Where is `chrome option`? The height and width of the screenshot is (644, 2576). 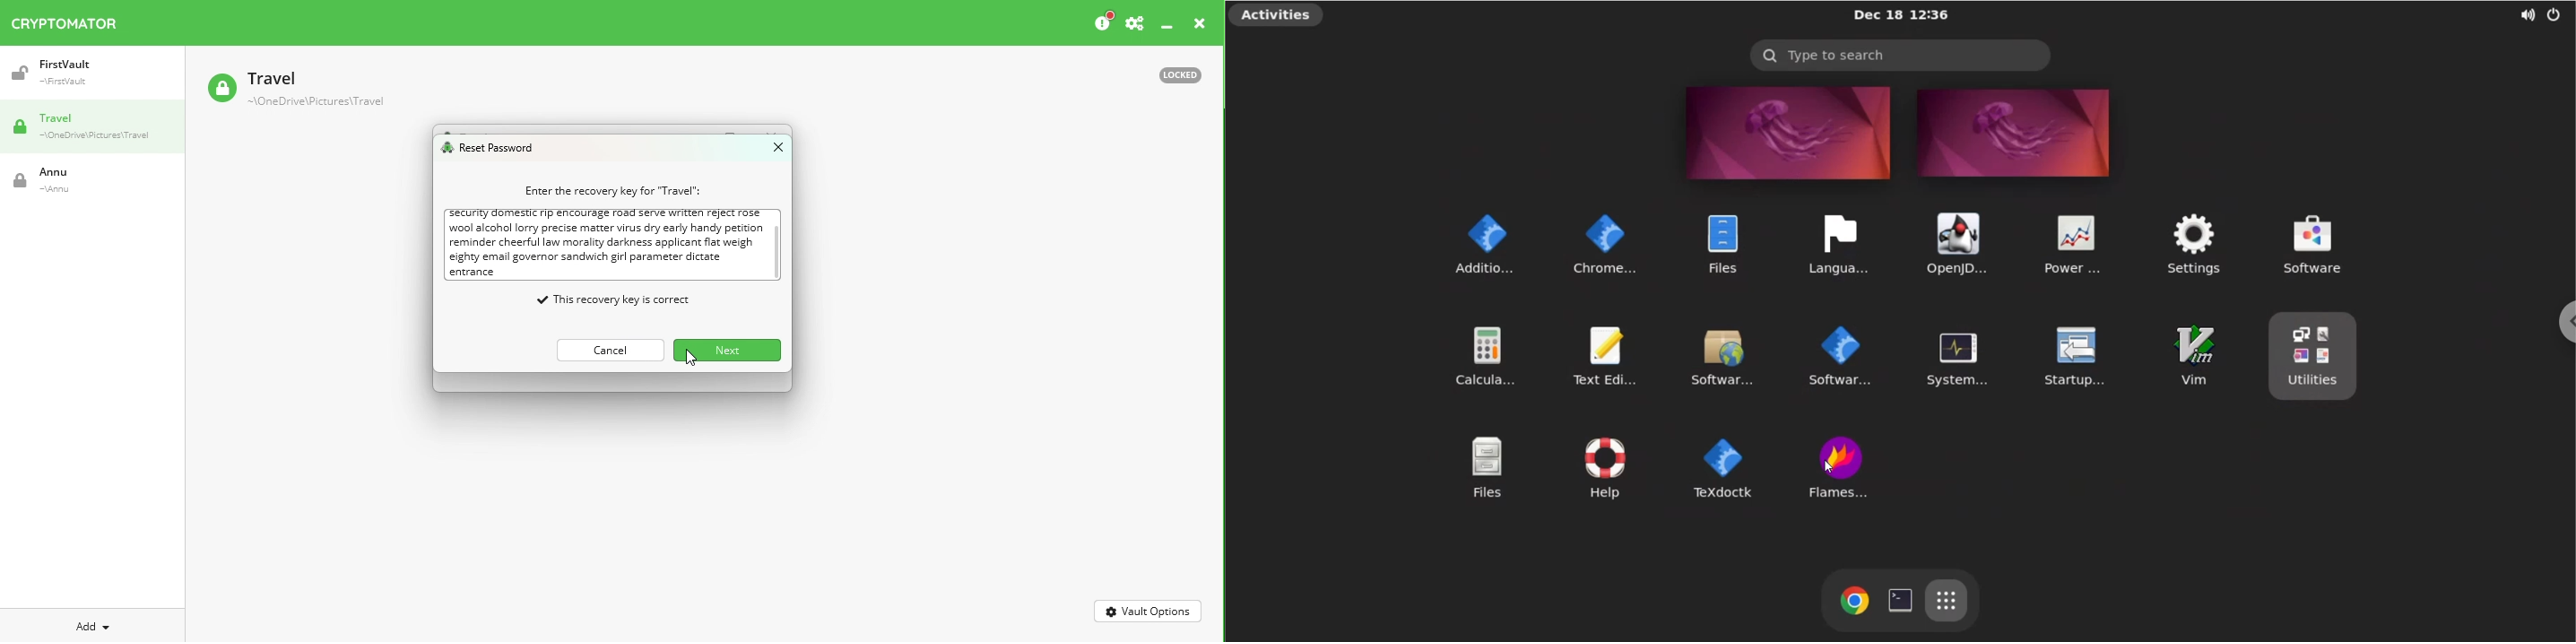
chrome option is located at coordinates (2559, 321).